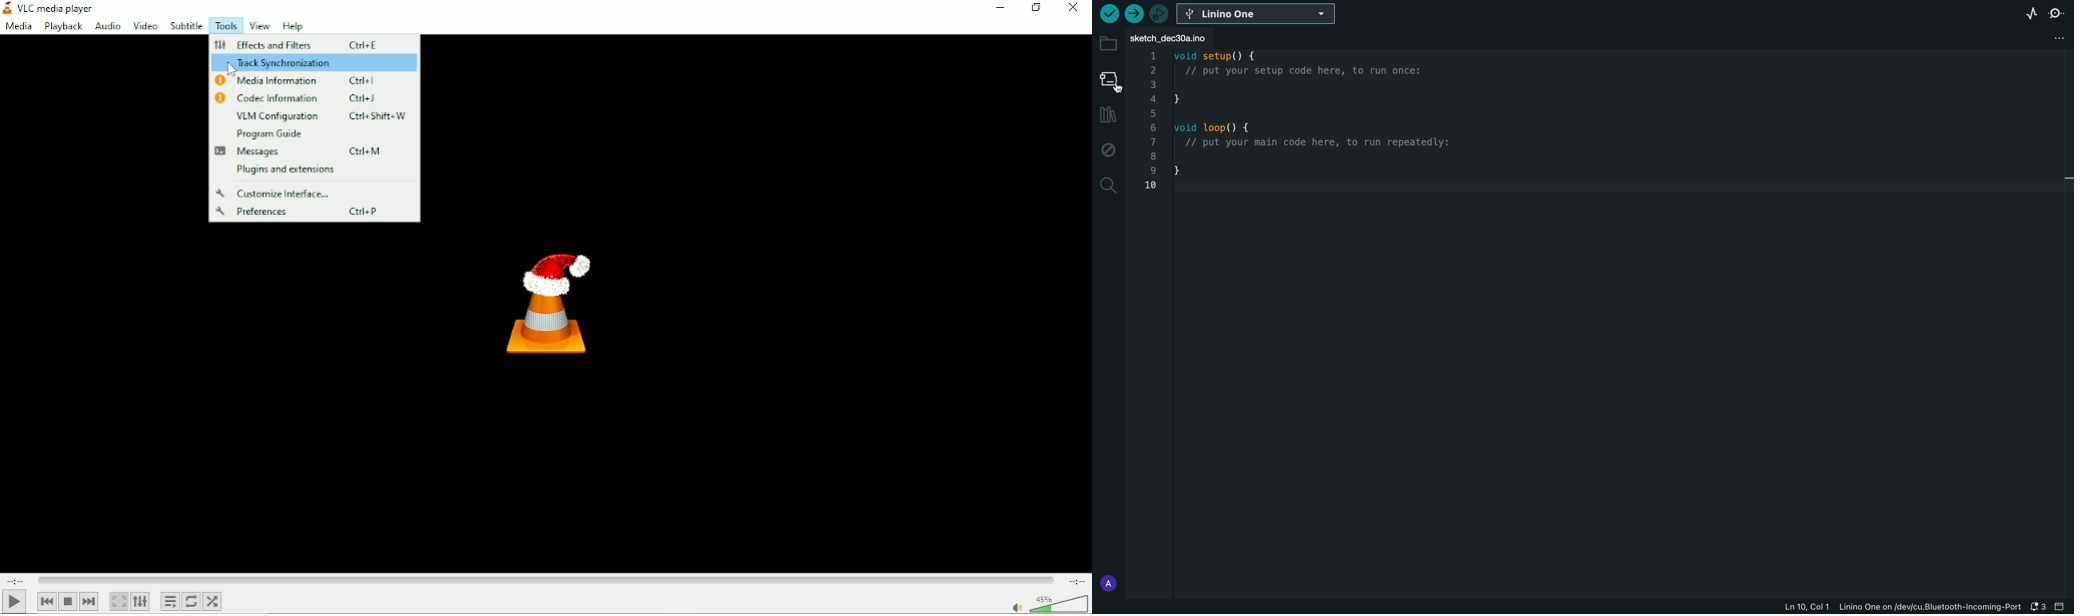  Describe the element at coordinates (300, 81) in the screenshot. I see `Media information` at that location.